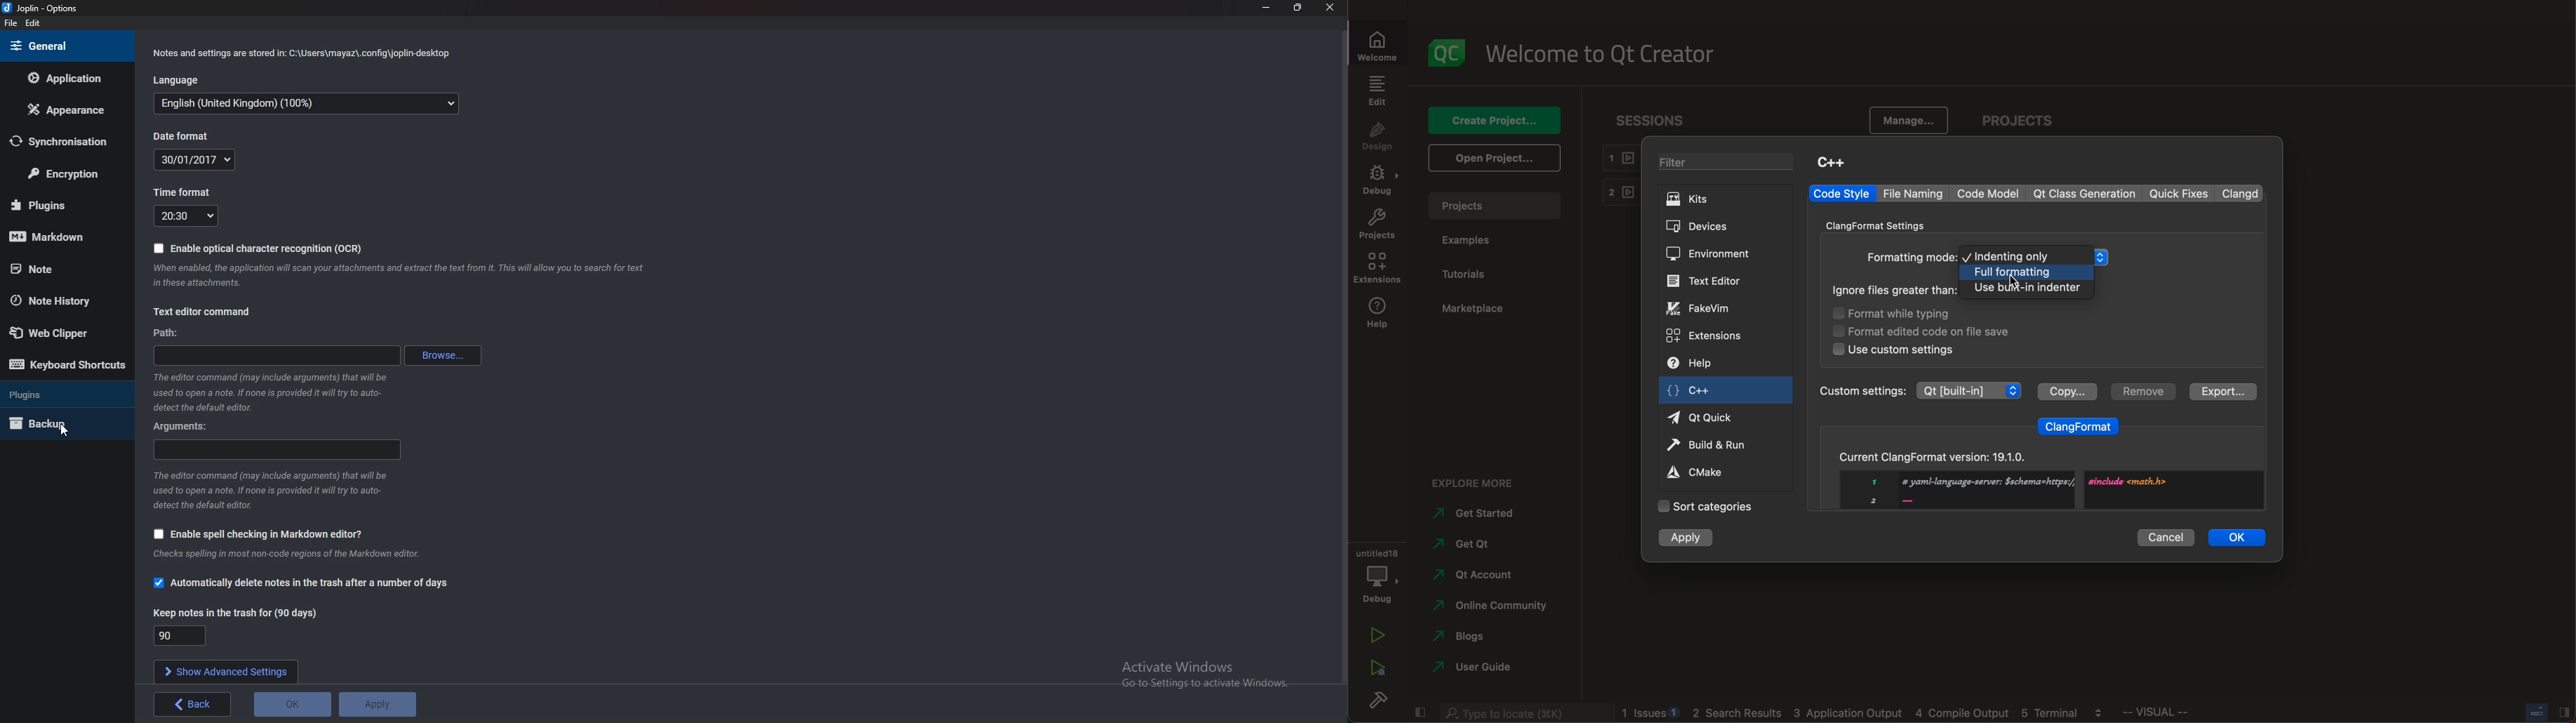  What do you see at coordinates (2027, 272) in the screenshot?
I see `full formating` at bounding box center [2027, 272].